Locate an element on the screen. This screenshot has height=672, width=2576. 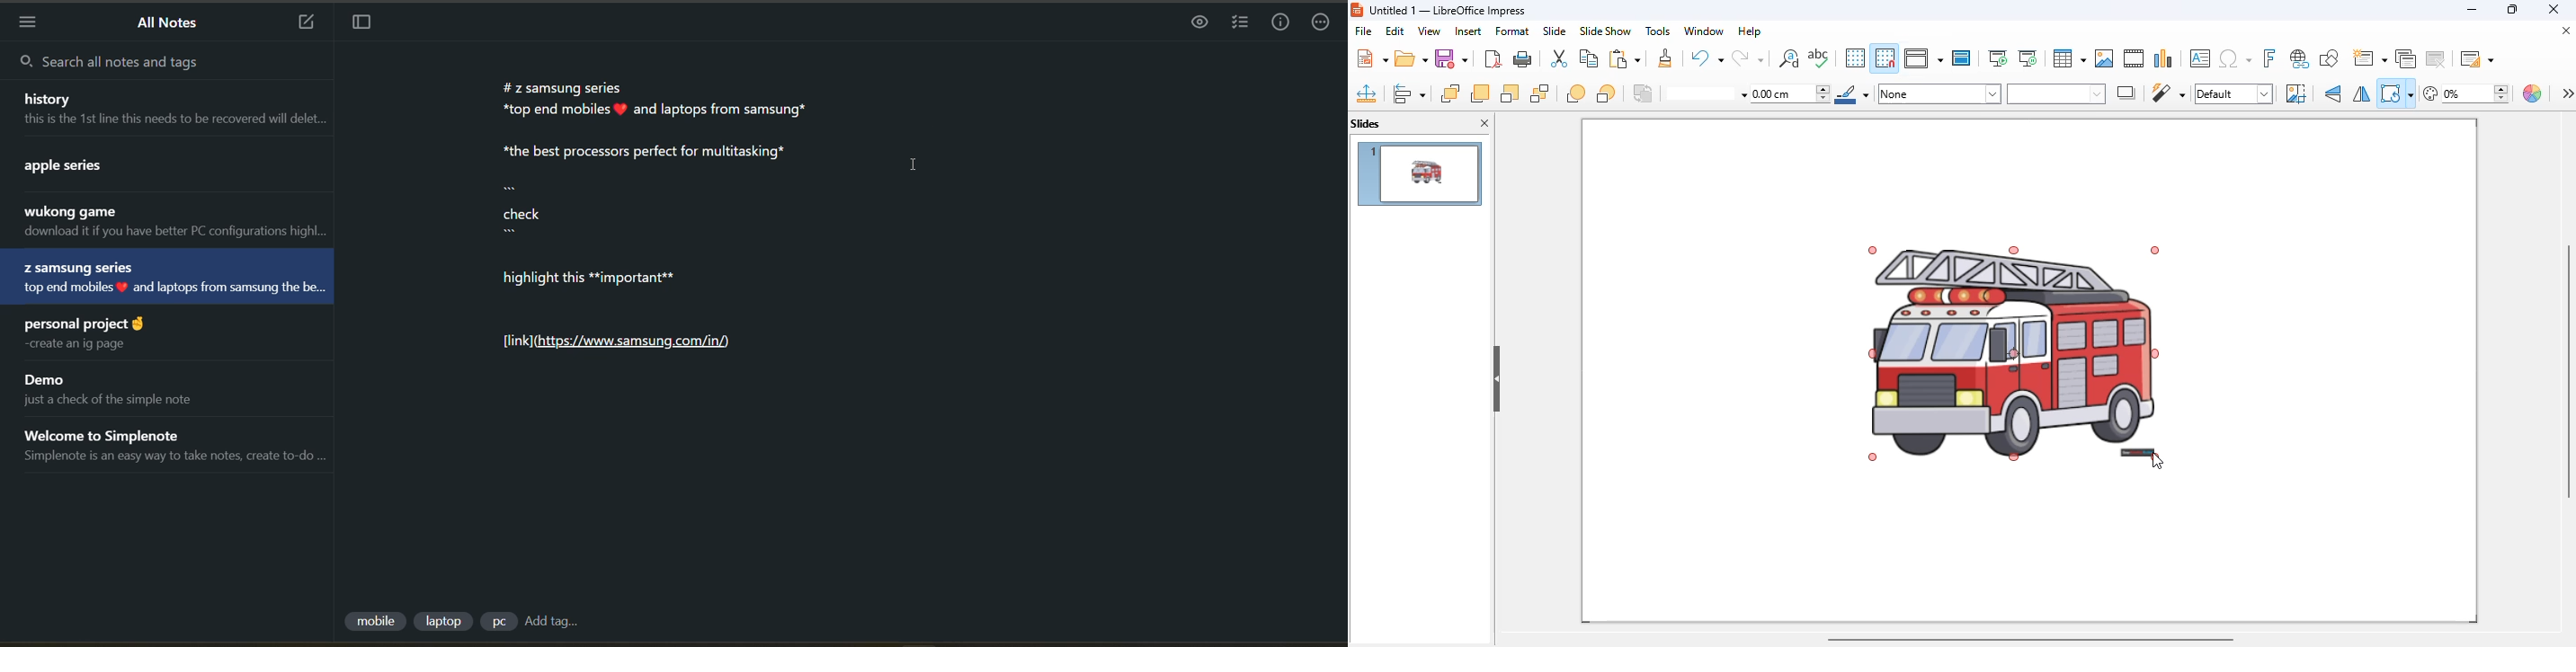
close document is located at coordinates (2565, 30).